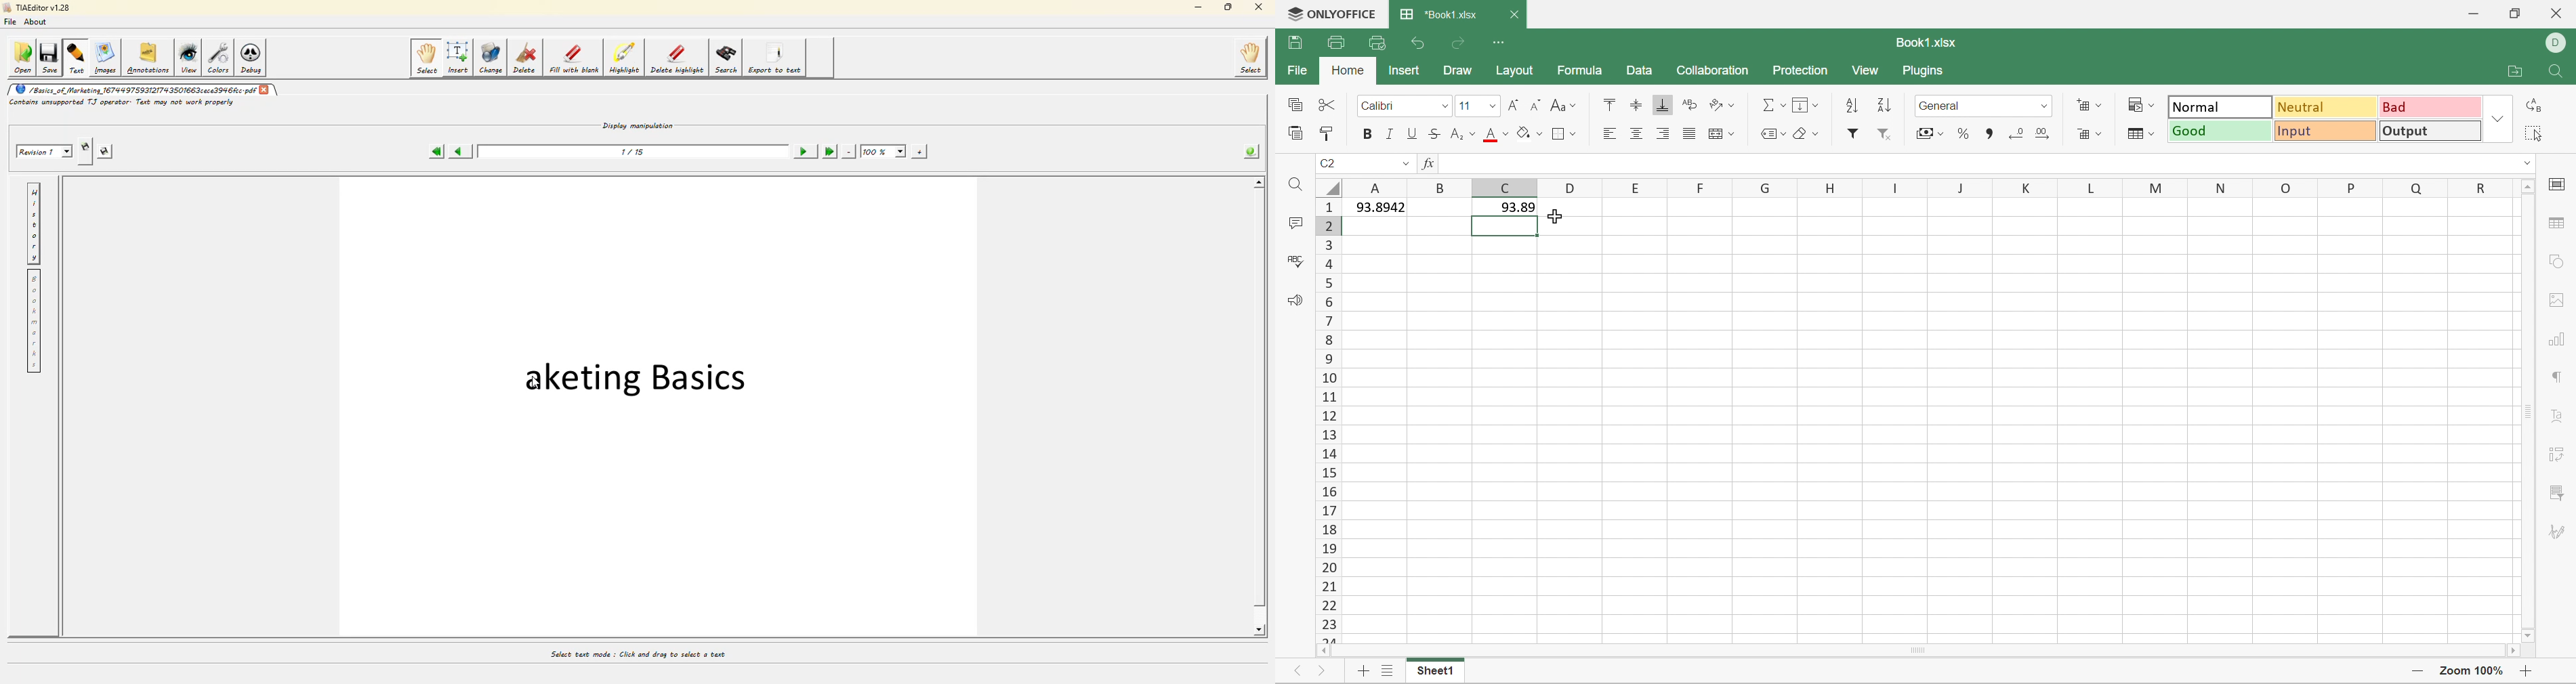 The image size is (2576, 700). Describe the element at coordinates (1437, 15) in the screenshot. I see `*Book1.xlsx` at that location.